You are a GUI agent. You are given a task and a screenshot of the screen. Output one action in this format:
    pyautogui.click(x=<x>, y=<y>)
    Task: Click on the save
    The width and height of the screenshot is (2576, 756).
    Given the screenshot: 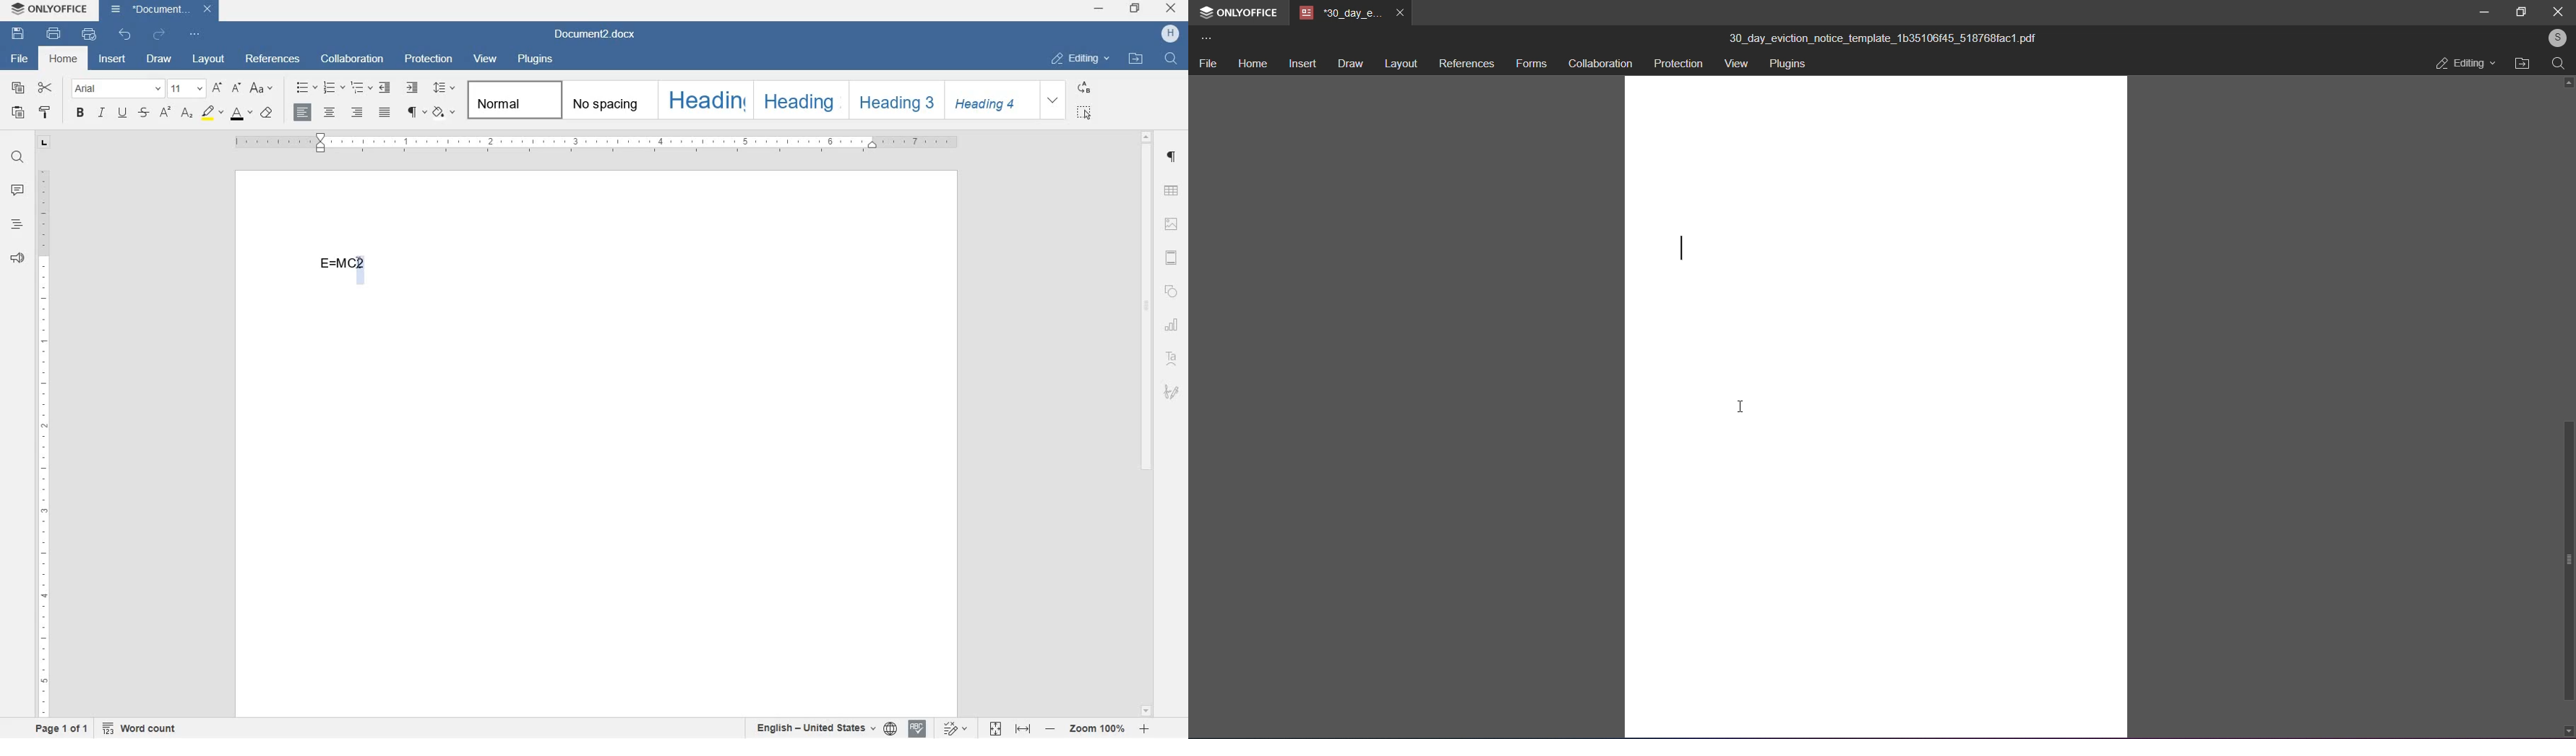 What is the action you would take?
    pyautogui.click(x=18, y=34)
    